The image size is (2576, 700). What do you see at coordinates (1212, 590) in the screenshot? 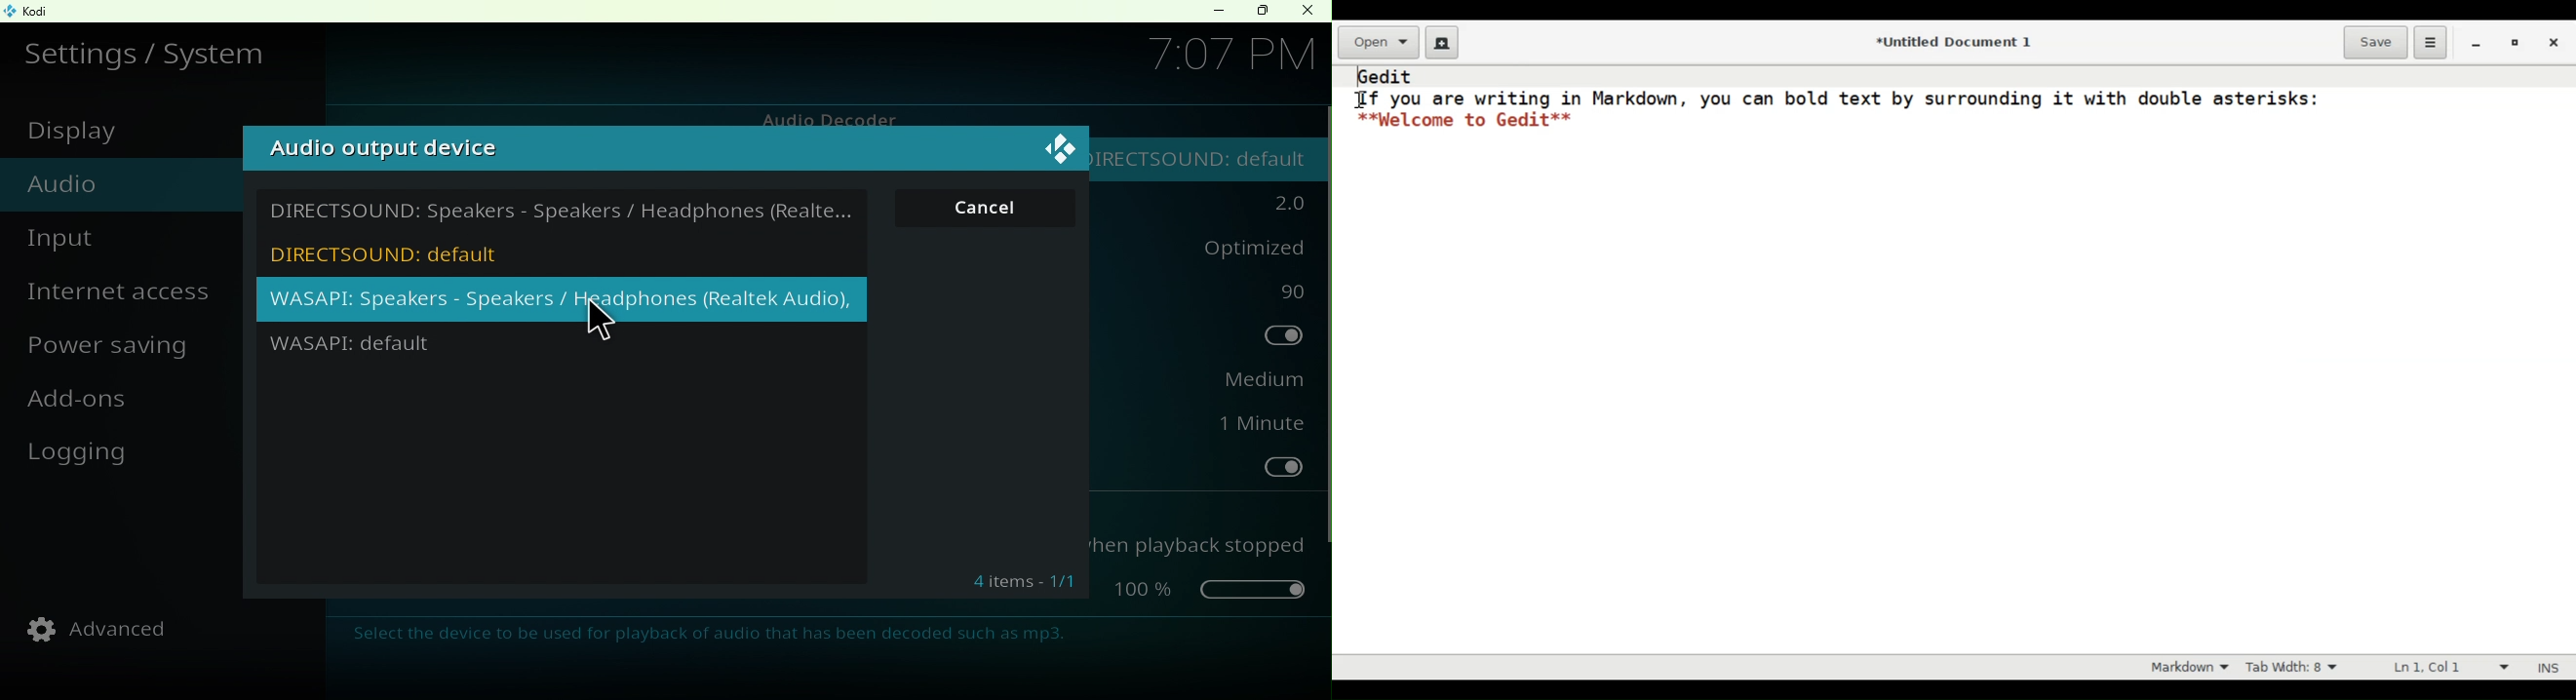
I see `Toggle` at bounding box center [1212, 590].